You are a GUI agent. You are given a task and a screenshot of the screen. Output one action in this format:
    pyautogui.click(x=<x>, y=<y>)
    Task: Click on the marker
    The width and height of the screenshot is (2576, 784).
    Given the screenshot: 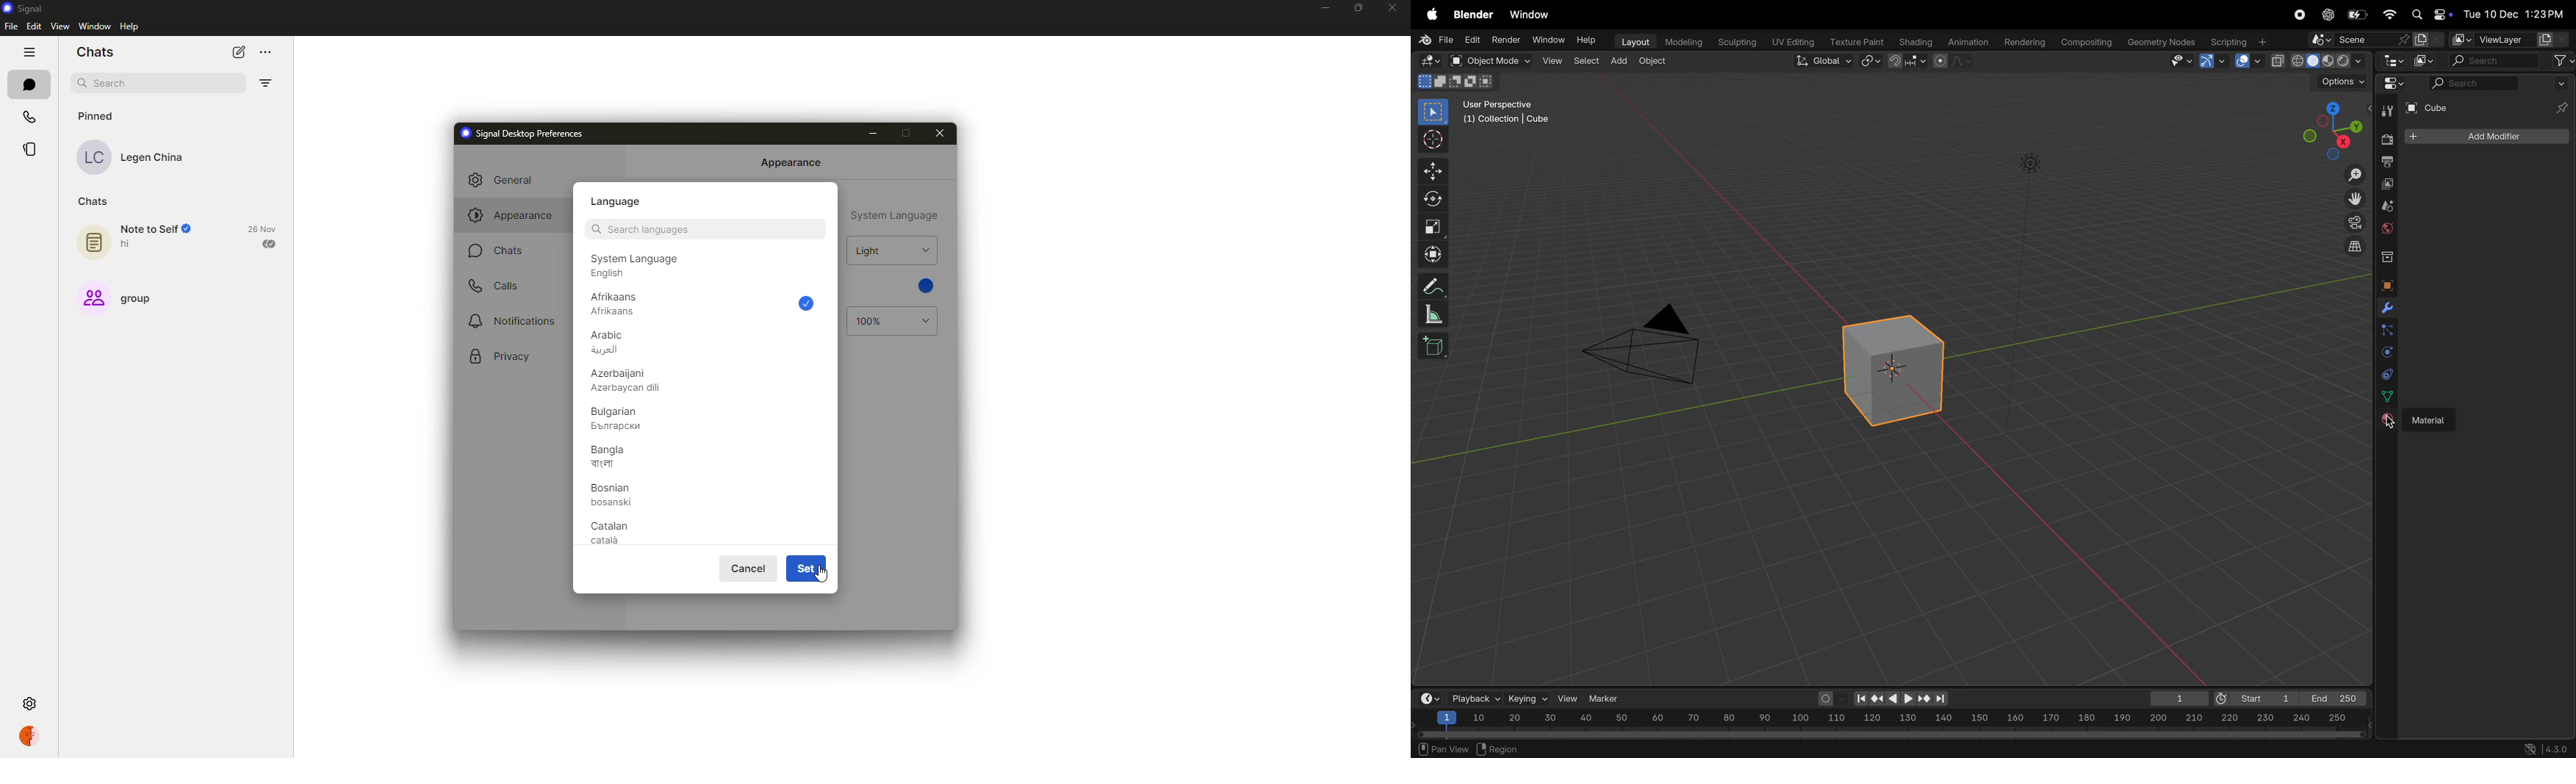 What is the action you would take?
    pyautogui.click(x=1608, y=697)
    